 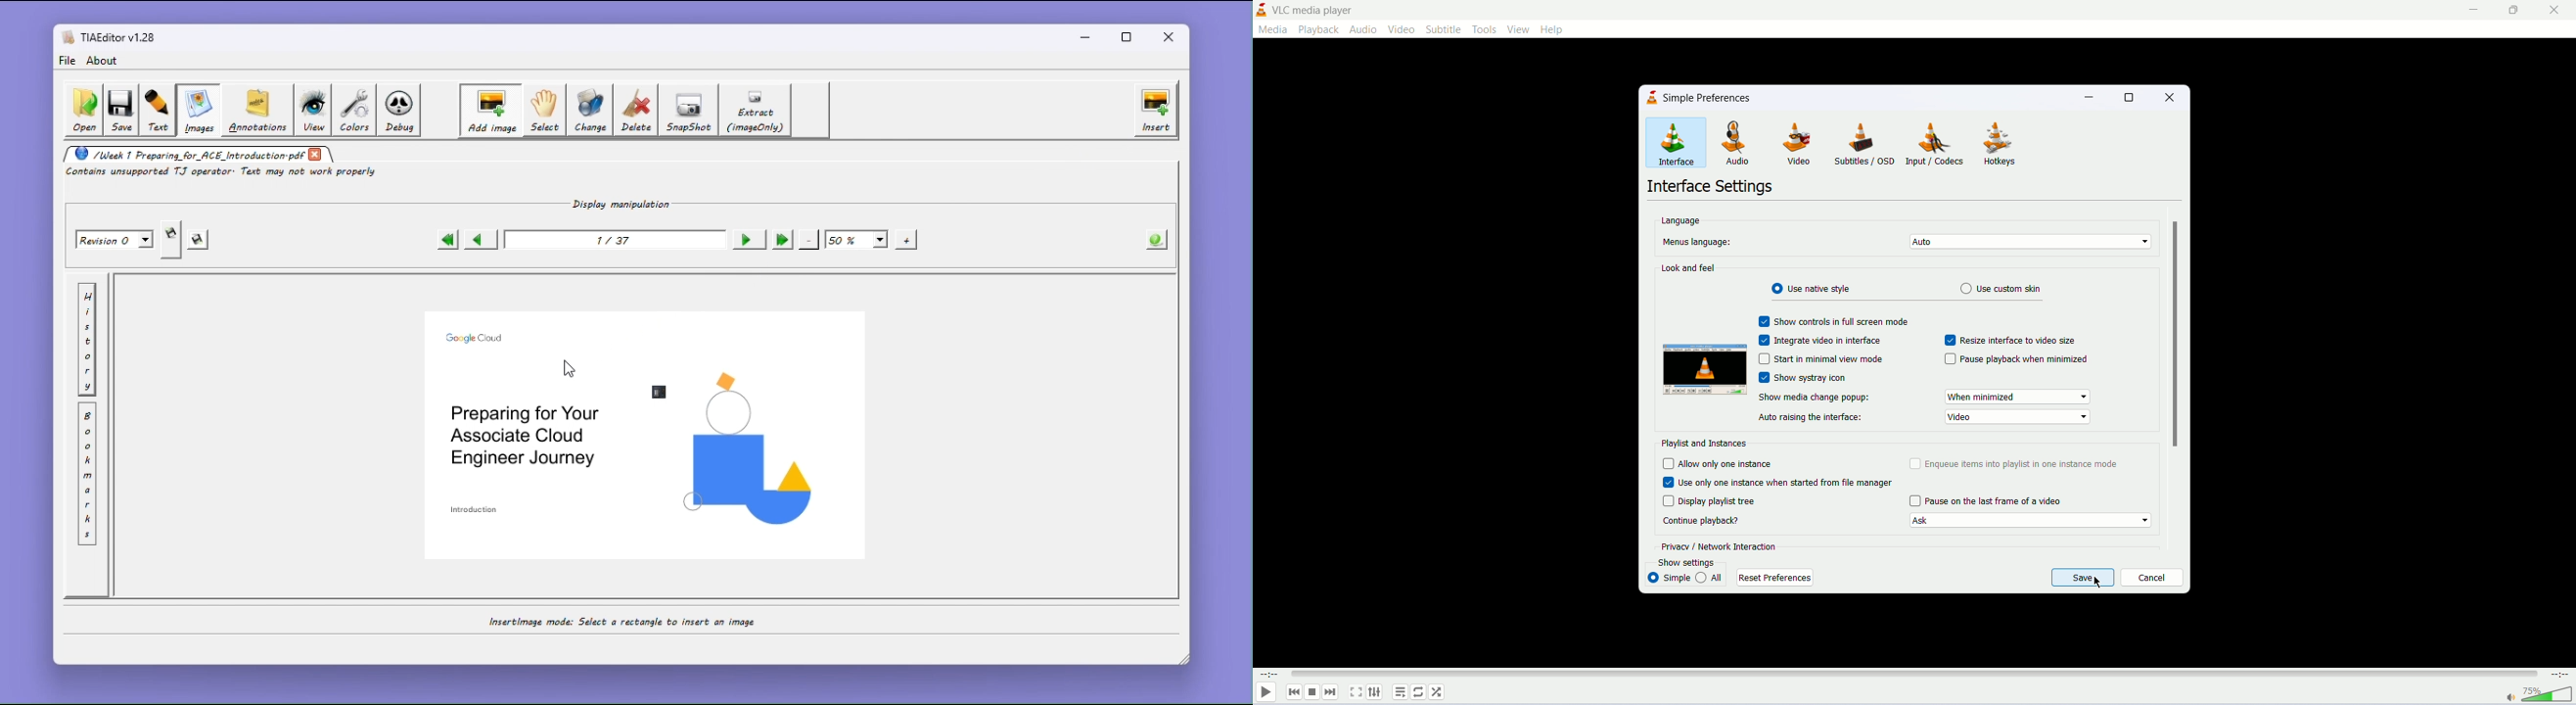 I want to click on enqueue items into playlist in one instance mode, so click(x=2015, y=463).